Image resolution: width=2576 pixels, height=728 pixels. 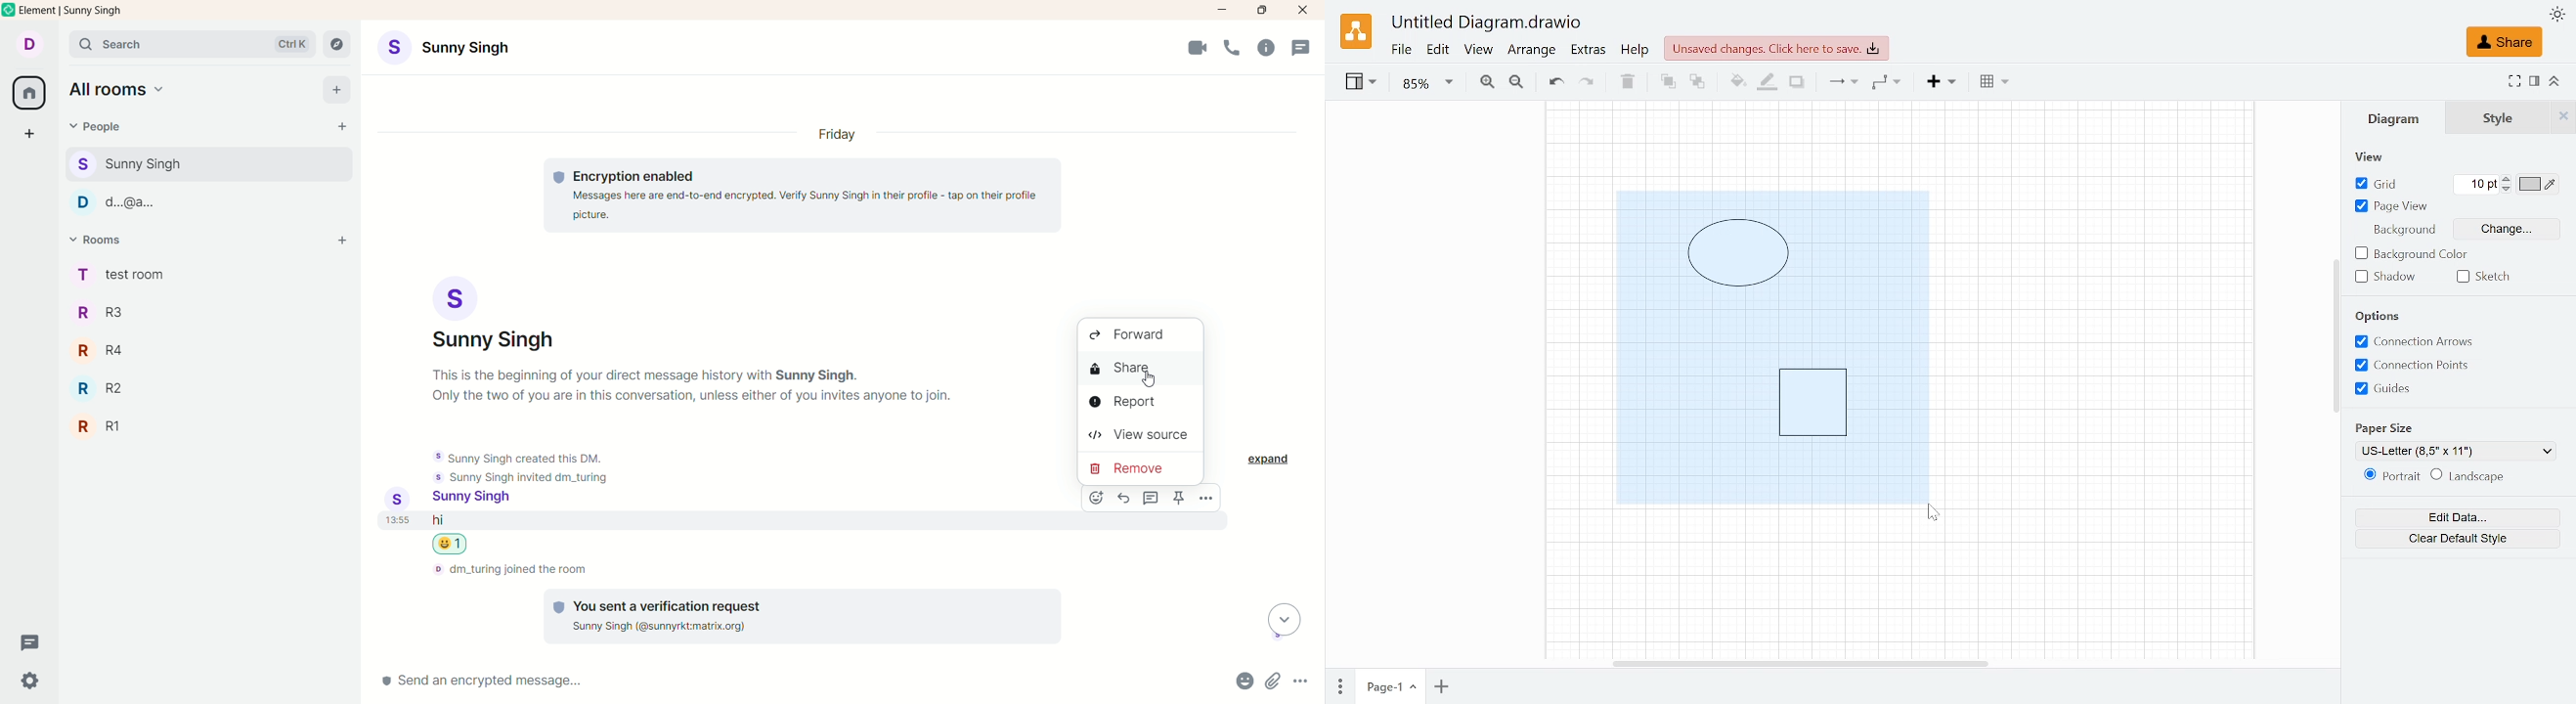 I want to click on Share, so click(x=2504, y=42).